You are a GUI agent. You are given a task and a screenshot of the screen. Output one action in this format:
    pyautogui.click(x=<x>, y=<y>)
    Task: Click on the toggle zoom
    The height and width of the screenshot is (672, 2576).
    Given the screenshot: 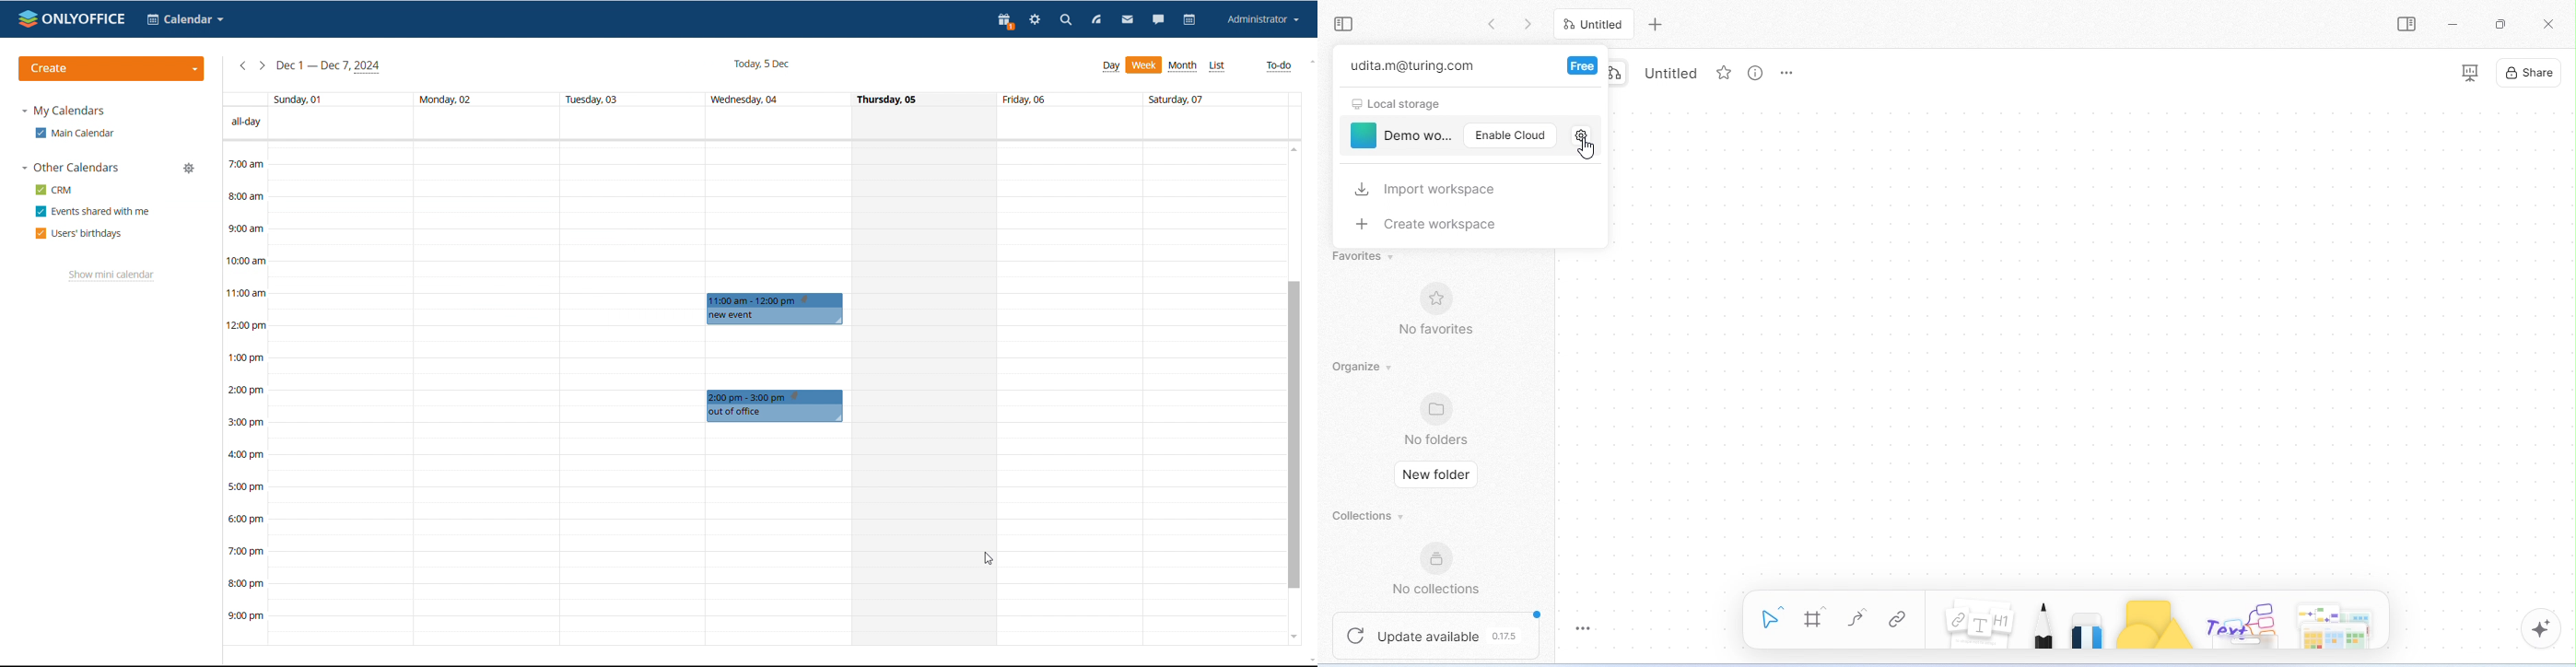 What is the action you would take?
    pyautogui.click(x=1584, y=625)
    